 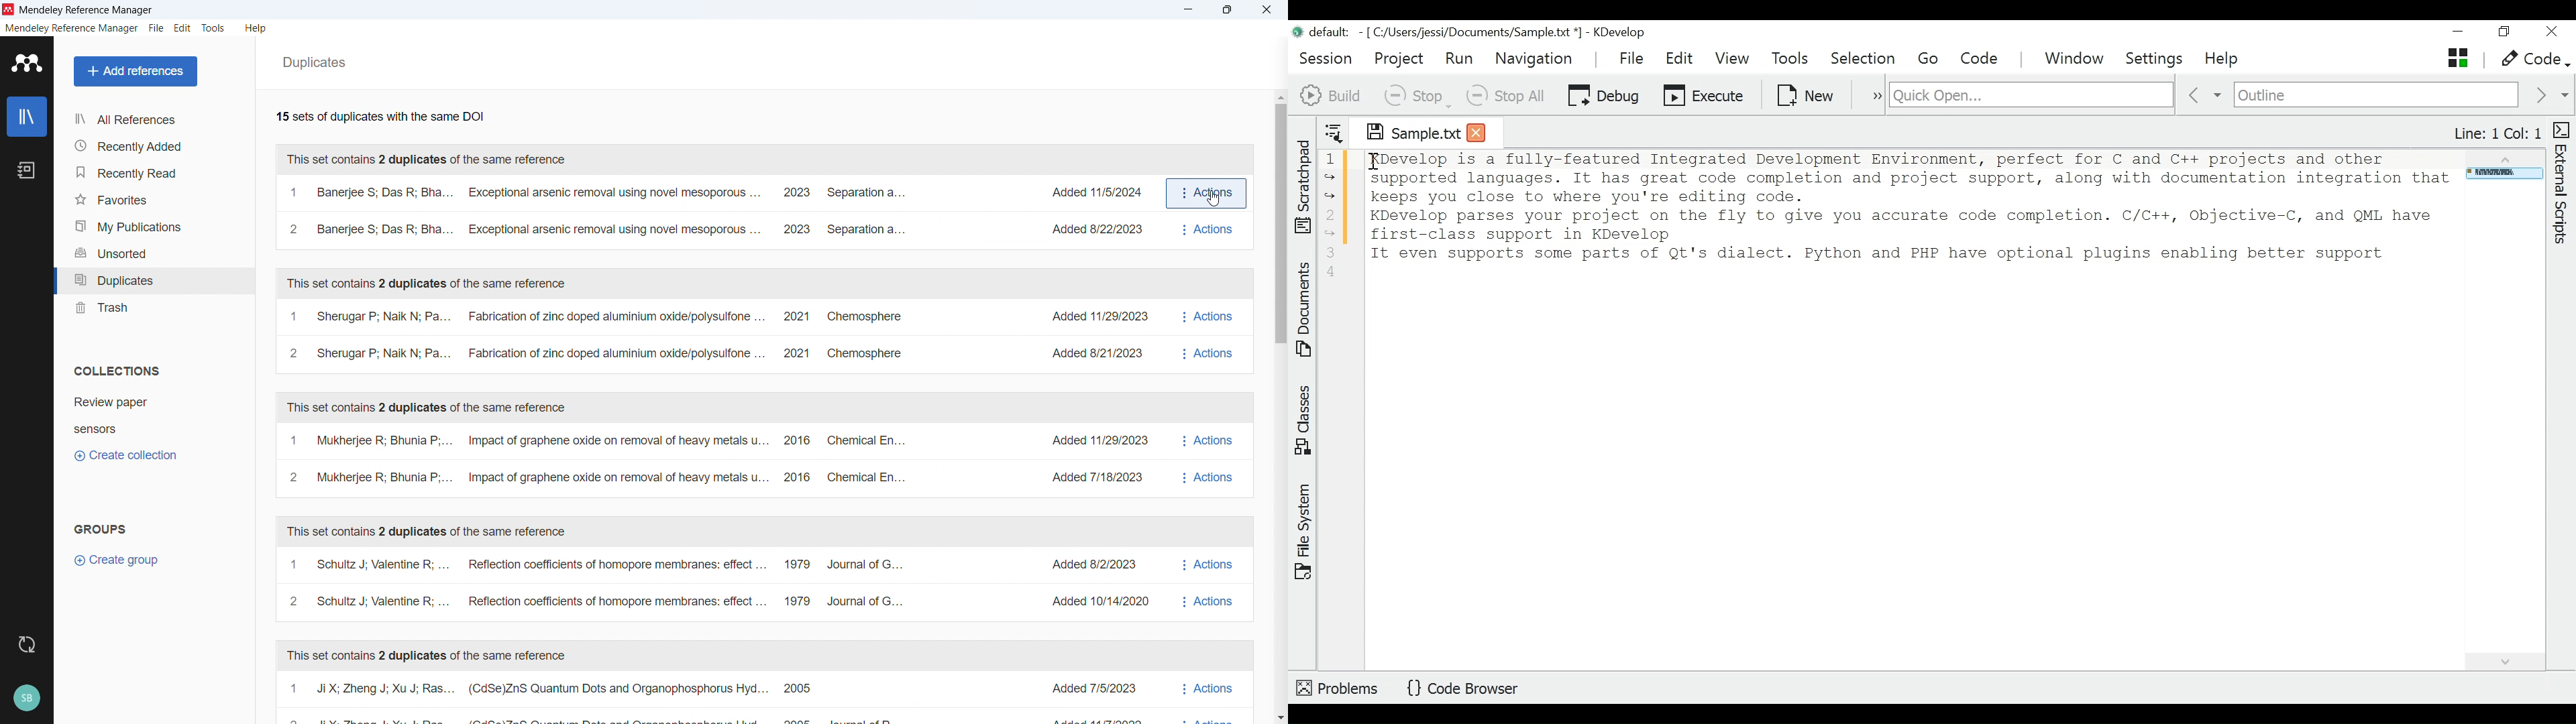 I want to click on 2 Banerjee S; Das R; Bha... Exceptional arsenic removal using novel mesoporous ... 2023 Separation a..., so click(x=598, y=233).